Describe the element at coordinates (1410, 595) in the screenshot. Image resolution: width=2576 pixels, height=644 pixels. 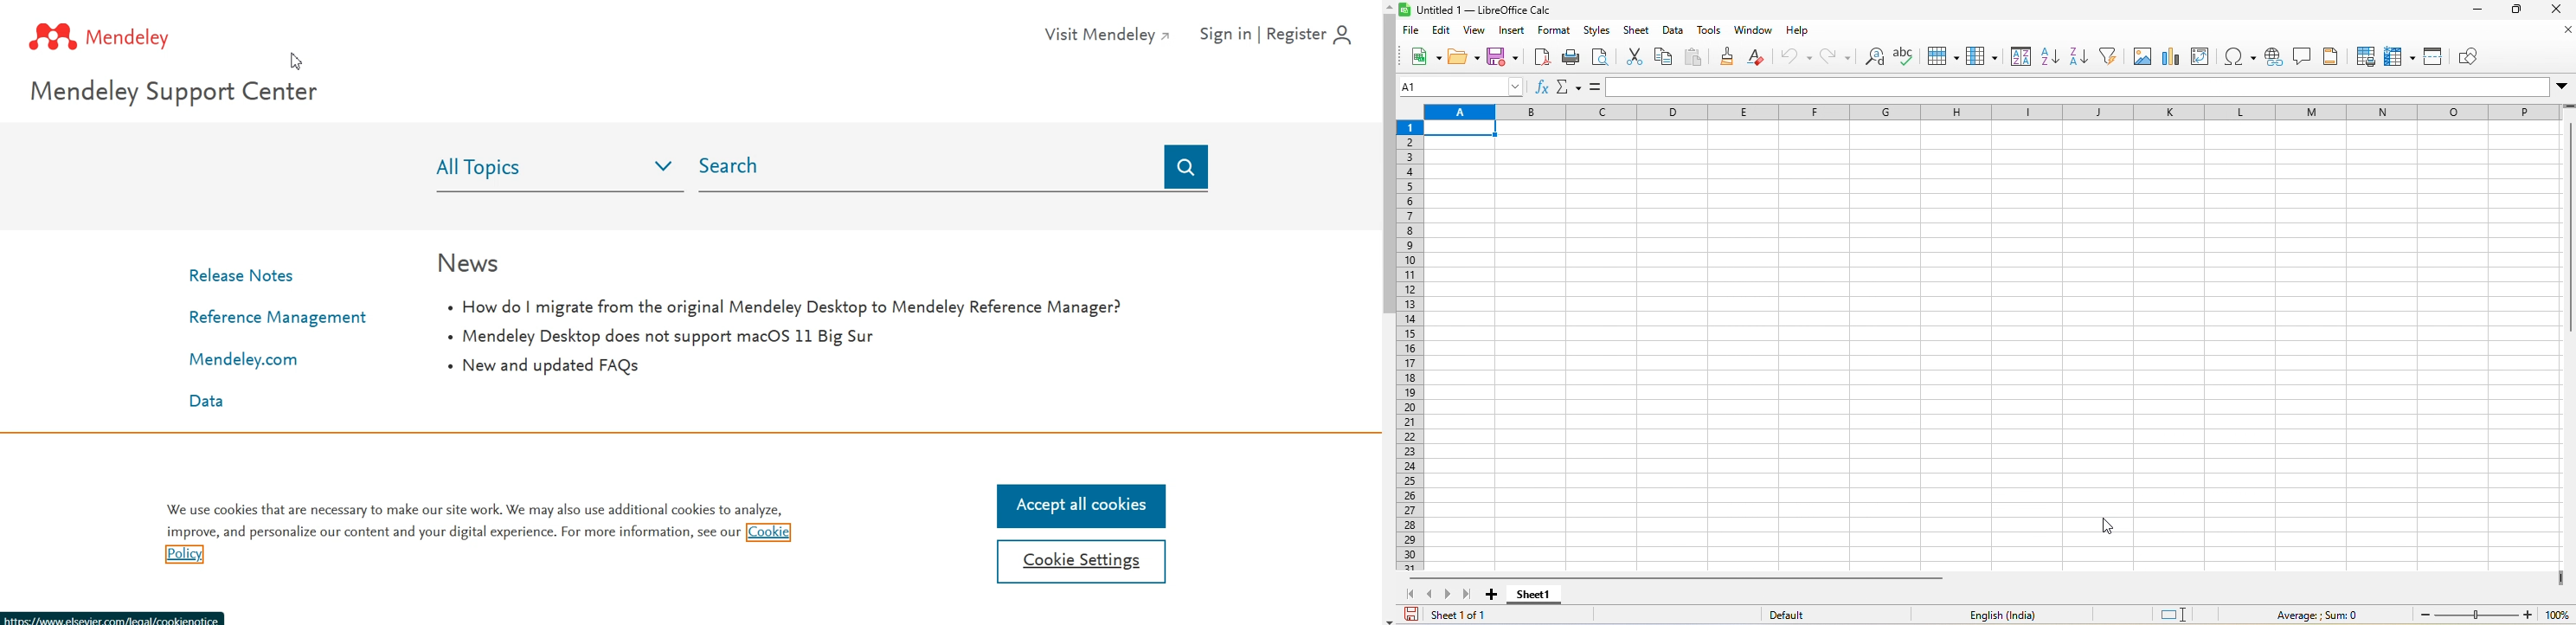
I see `first sheet` at that location.